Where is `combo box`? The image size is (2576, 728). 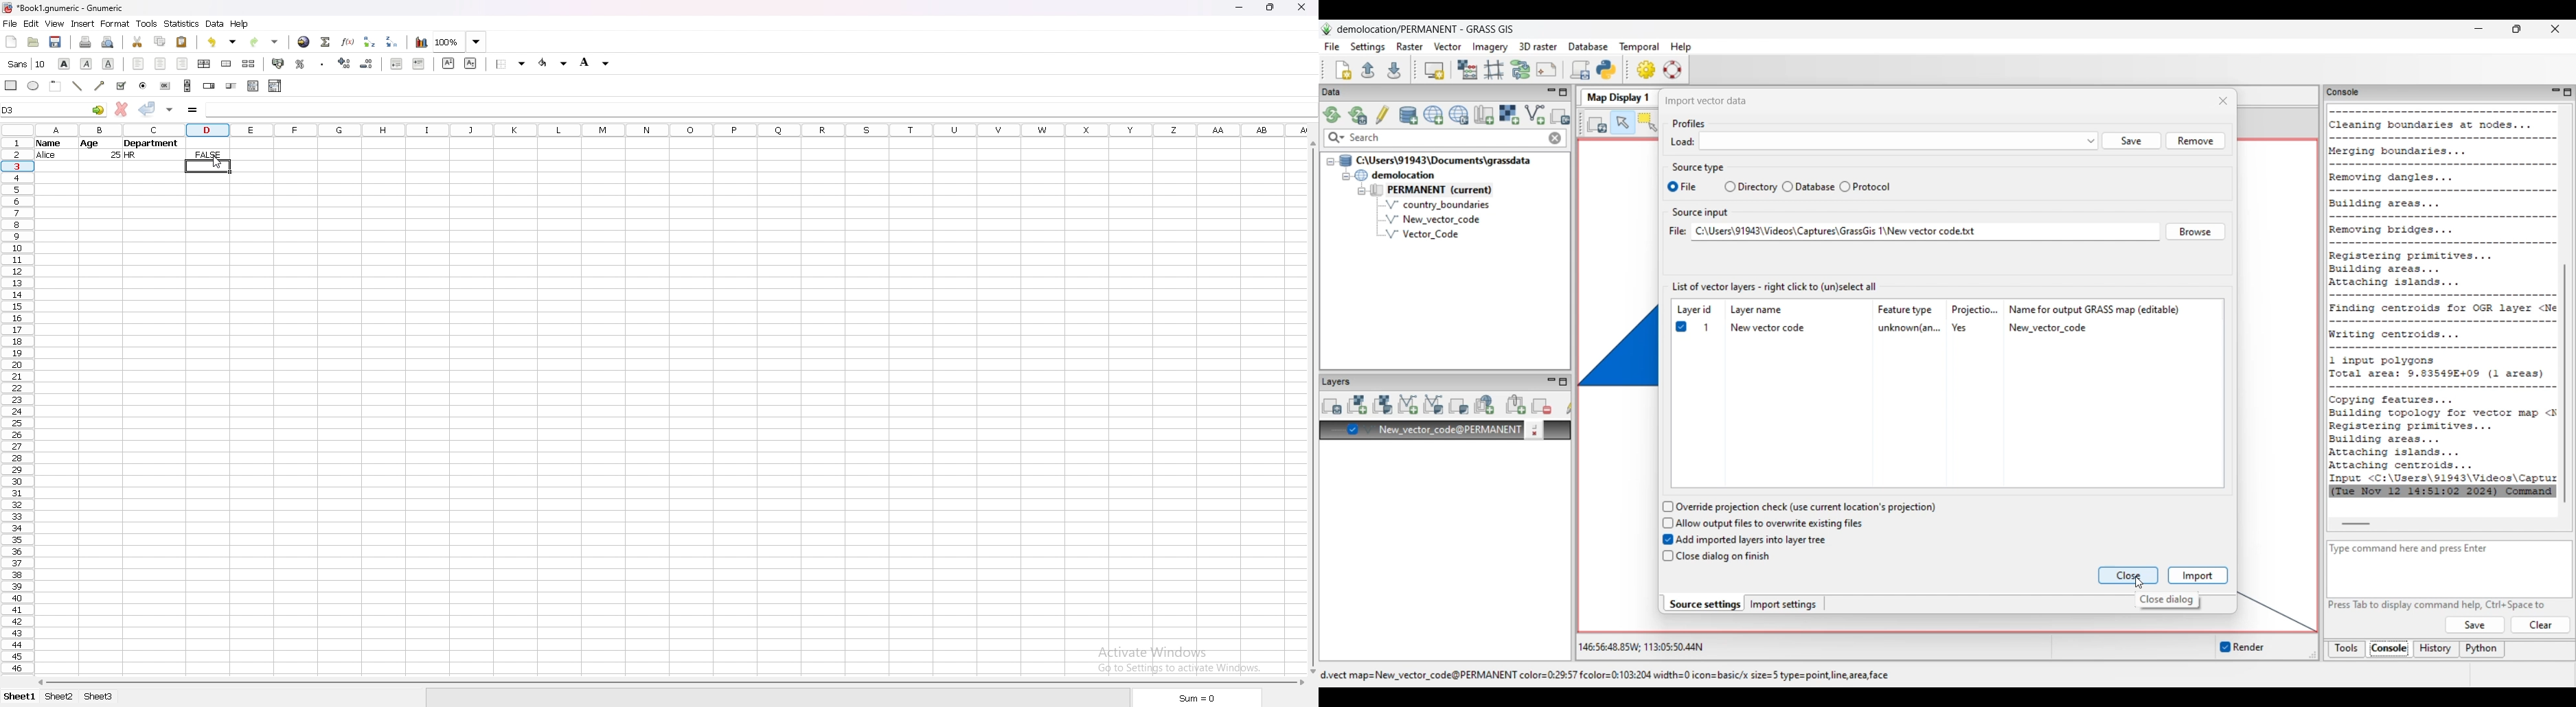
combo box is located at coordinates (275, 85).